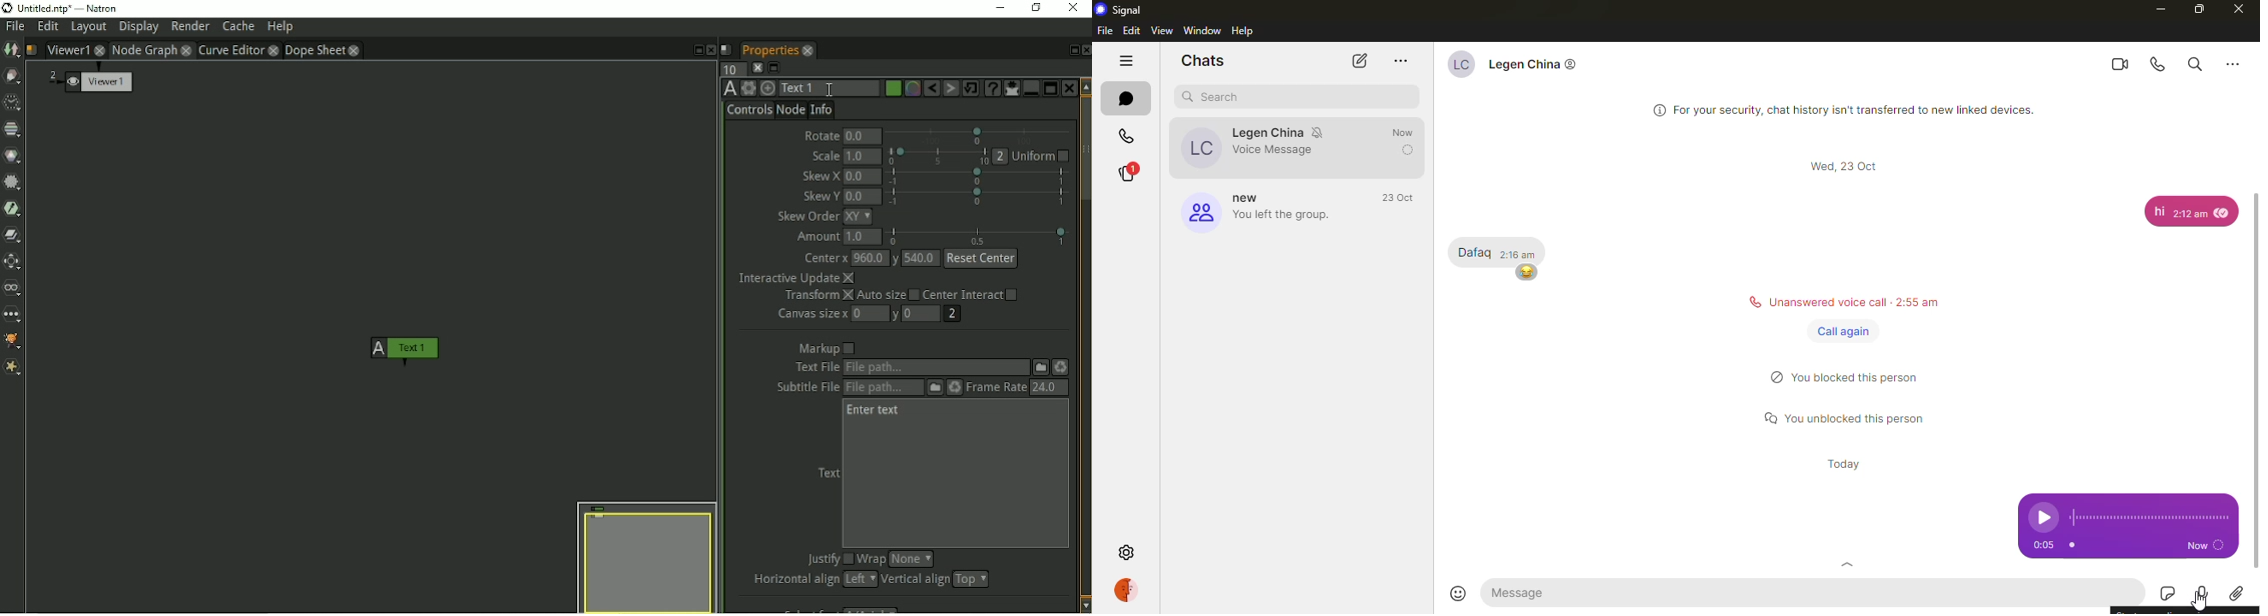  I want to click on file, so click(1106, 30).